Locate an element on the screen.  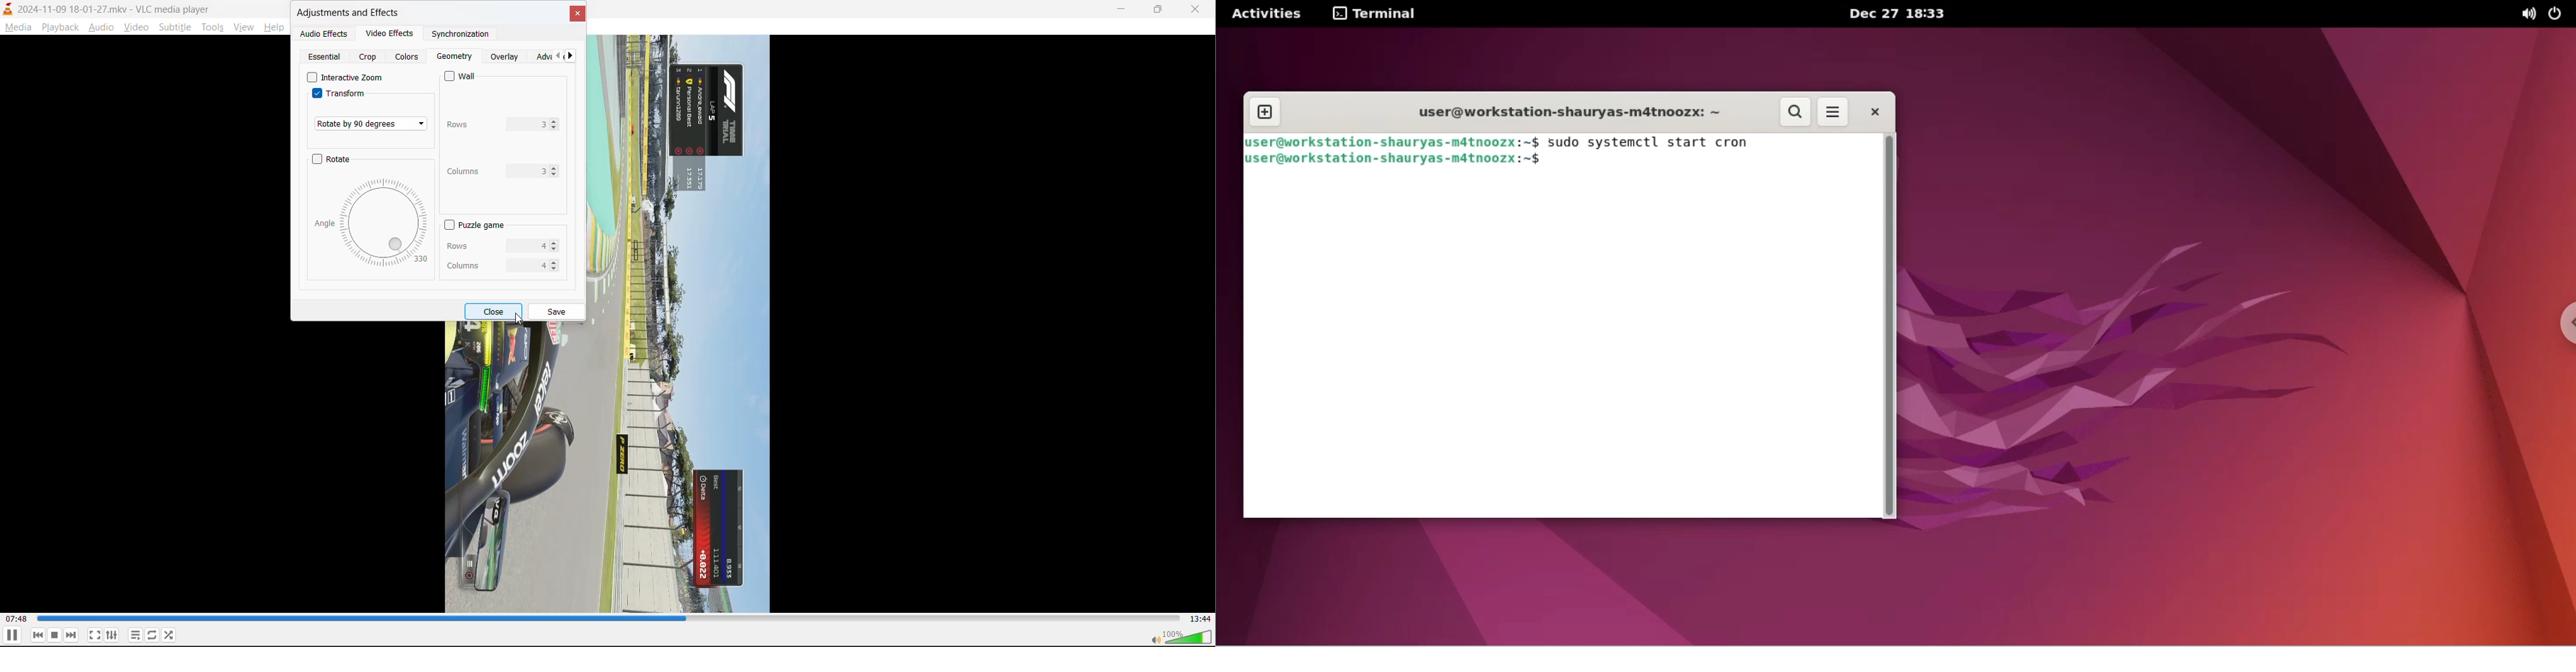
video effects is located at coordinates (393, 34).